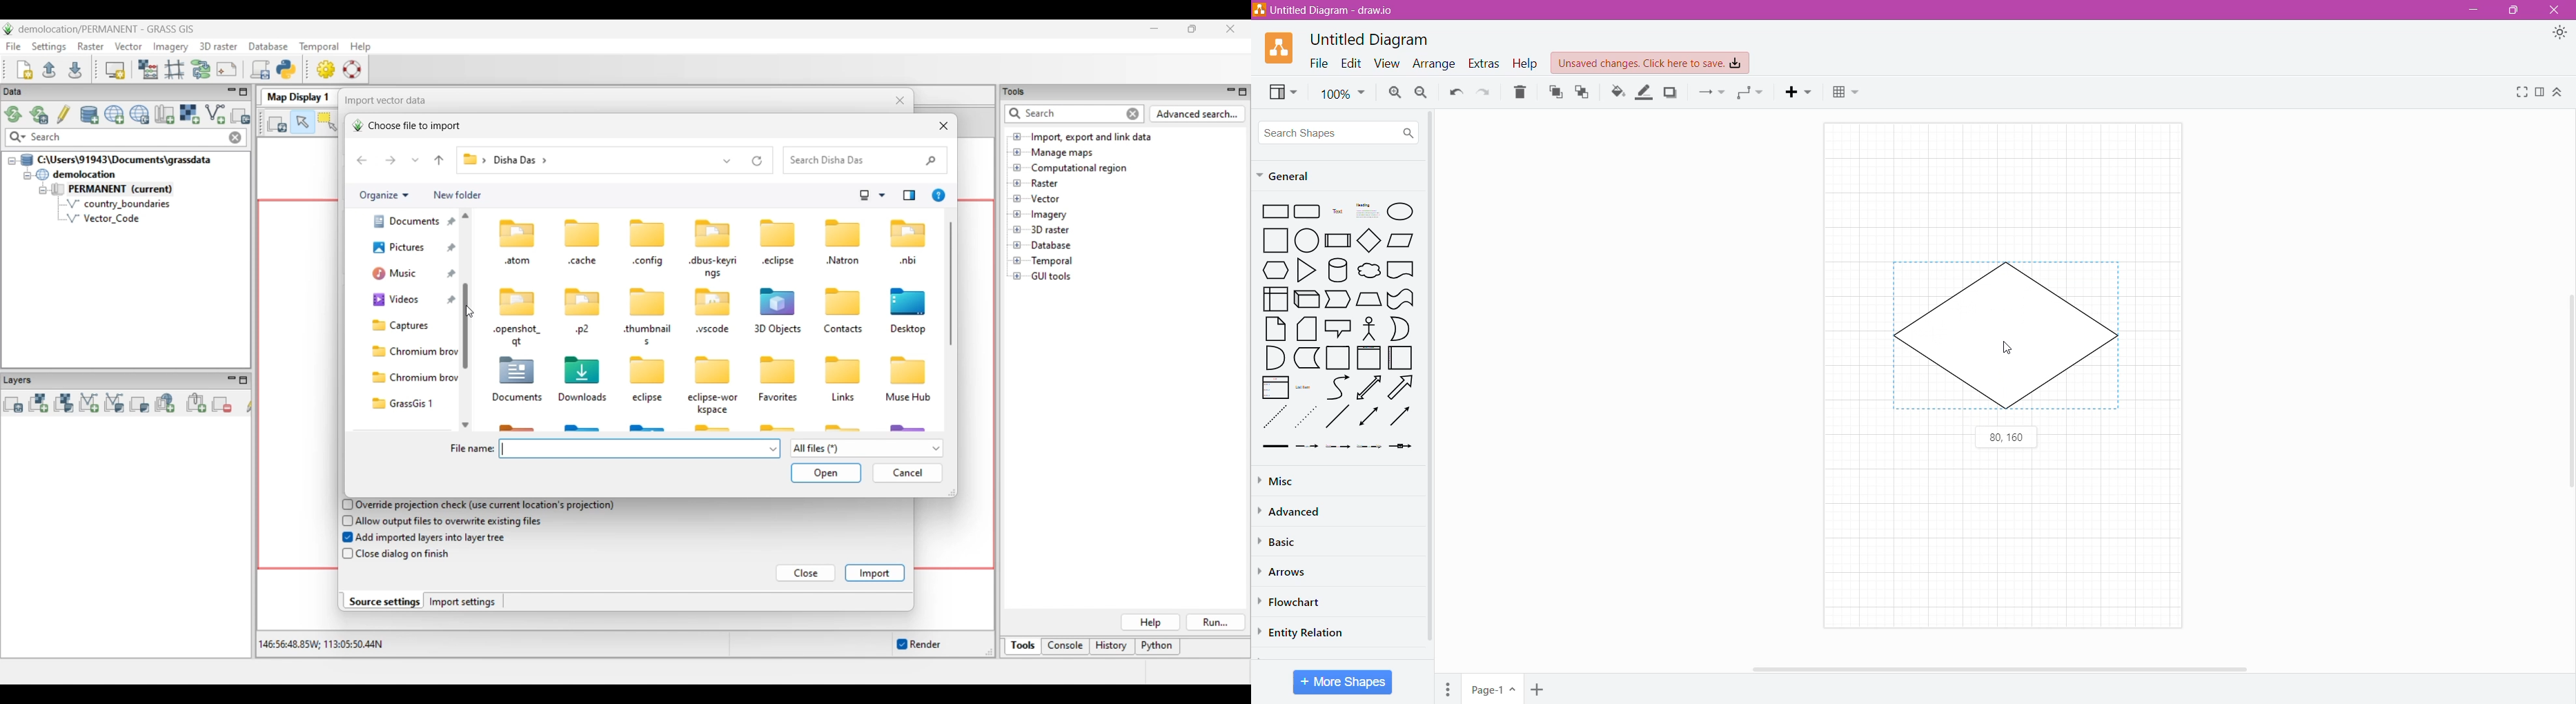 This screenshot has height=728, width=2576. Describe the element at coordinates (1402, 240) in the screenshot. I see `Parallelogram` at that location.